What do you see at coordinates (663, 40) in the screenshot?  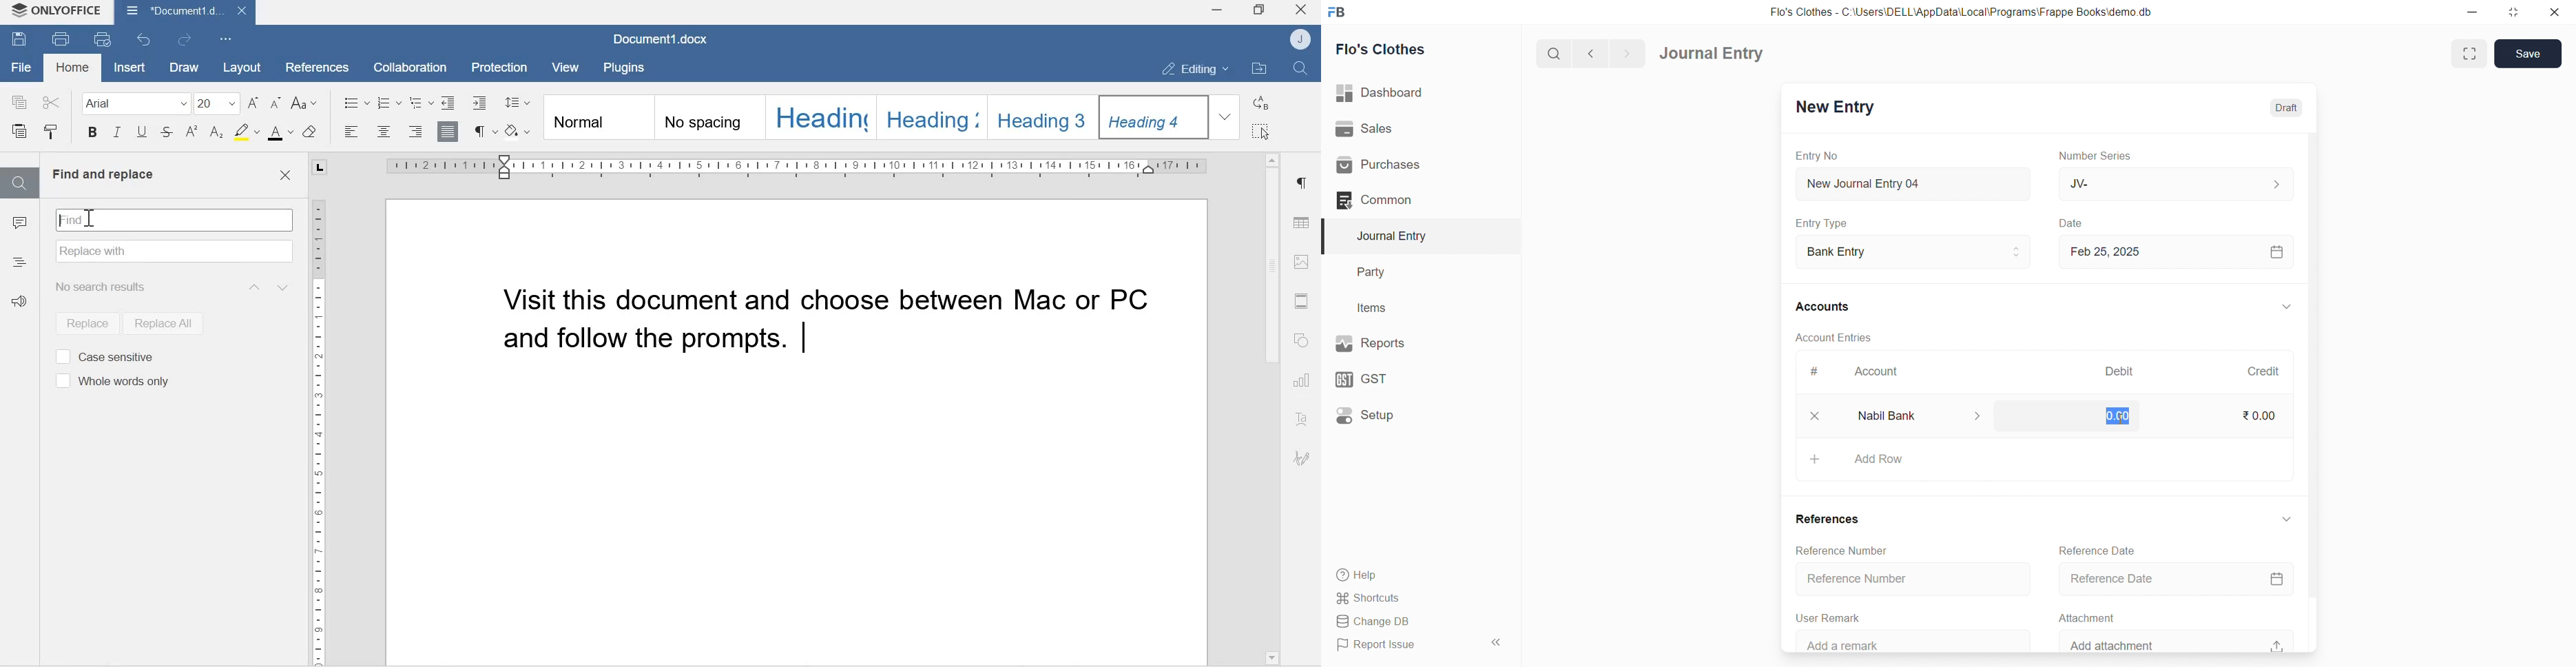 I see `Document1.docx` at bounding box center [663, 40].